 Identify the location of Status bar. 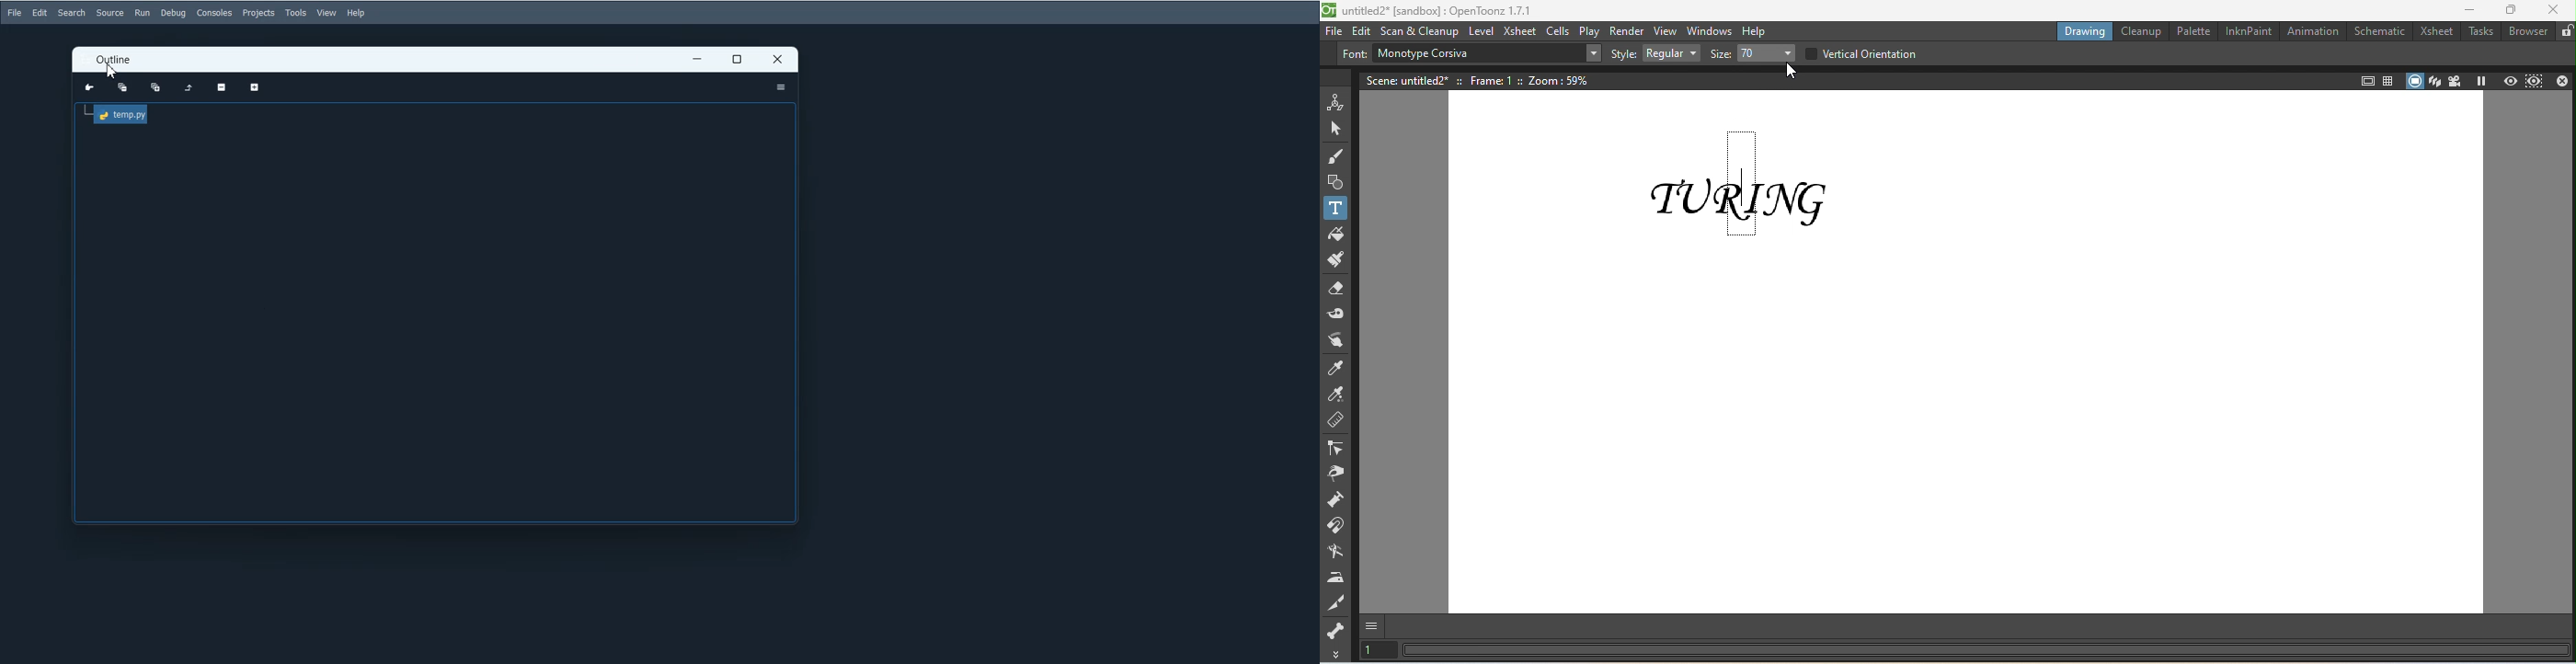
(1992, 642).